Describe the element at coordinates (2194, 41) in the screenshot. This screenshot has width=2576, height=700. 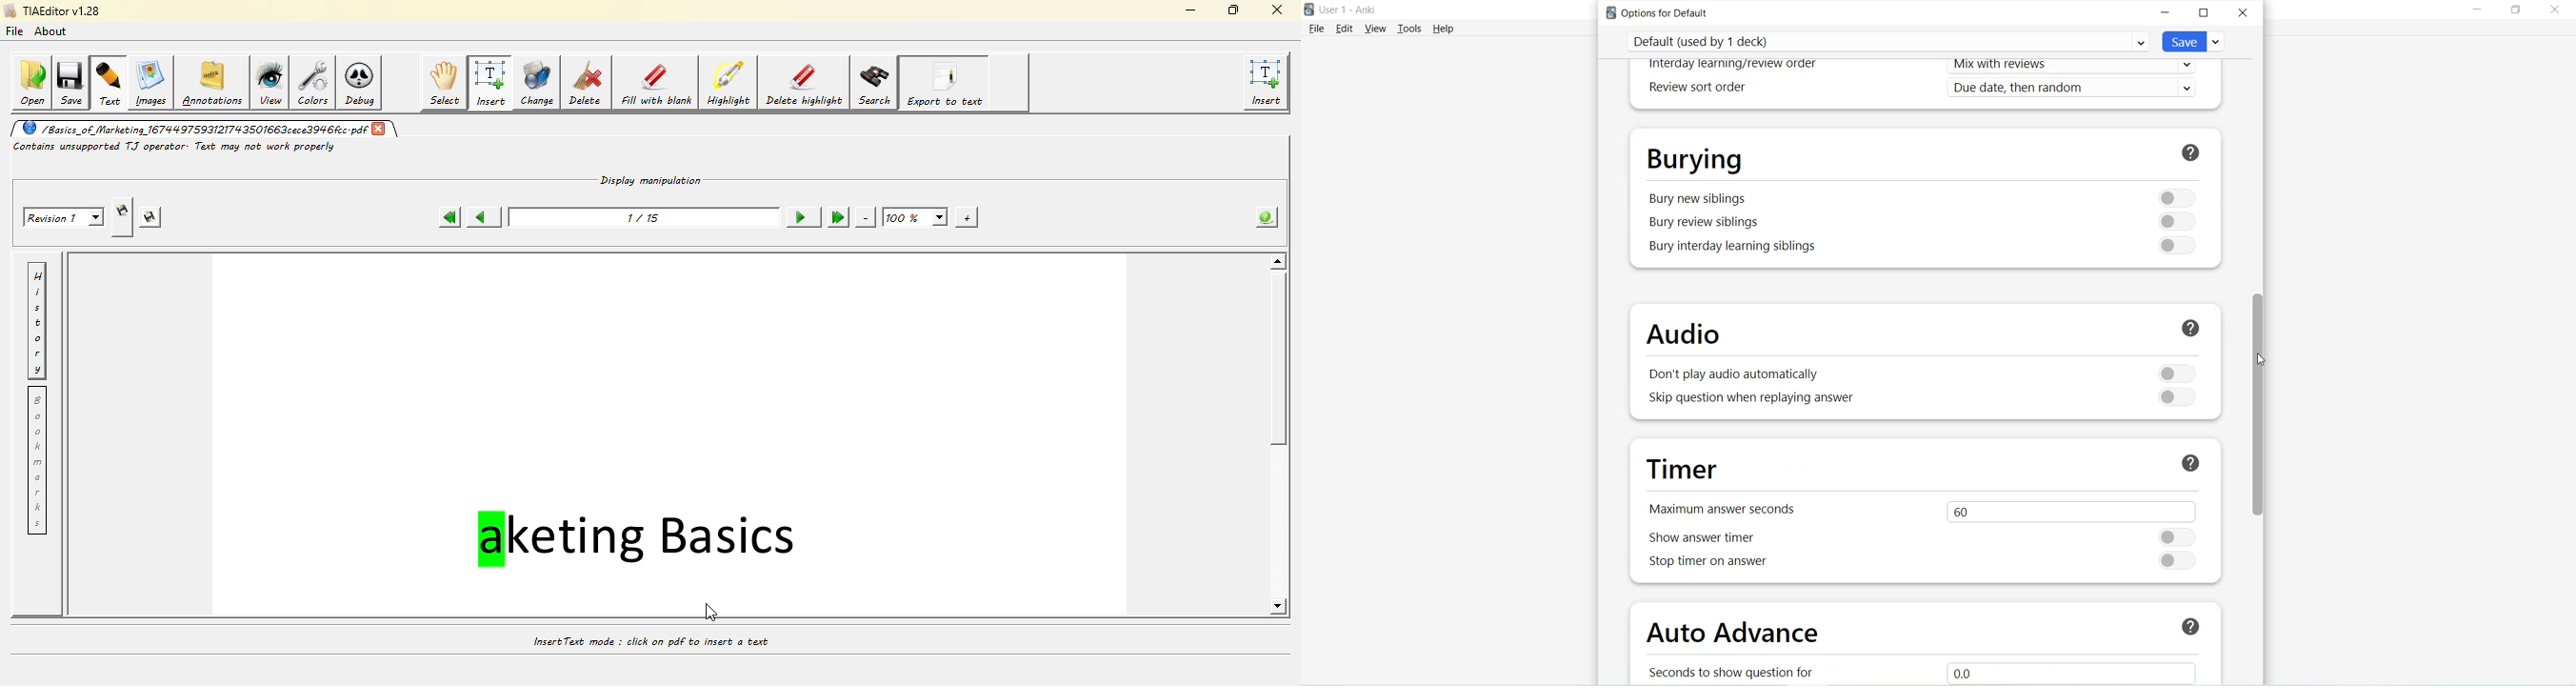
I see `Save` at that location.